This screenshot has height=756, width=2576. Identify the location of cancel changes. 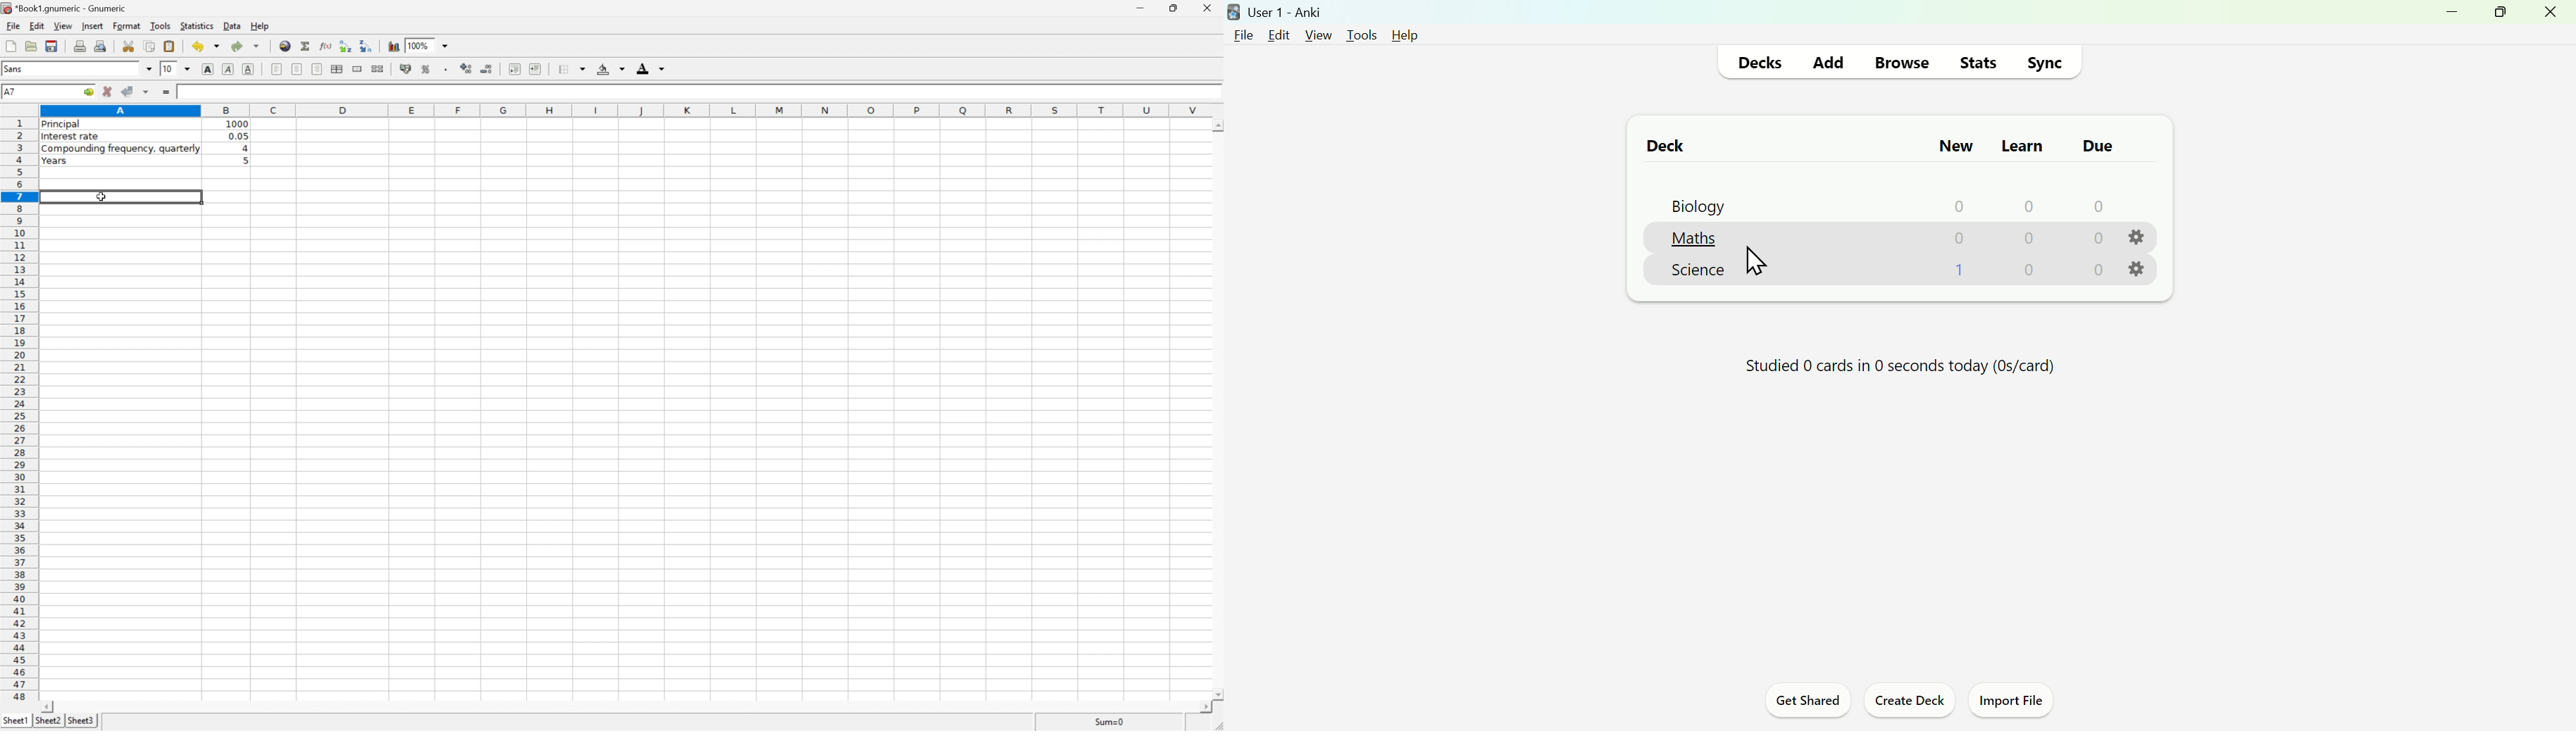
(108, 91).